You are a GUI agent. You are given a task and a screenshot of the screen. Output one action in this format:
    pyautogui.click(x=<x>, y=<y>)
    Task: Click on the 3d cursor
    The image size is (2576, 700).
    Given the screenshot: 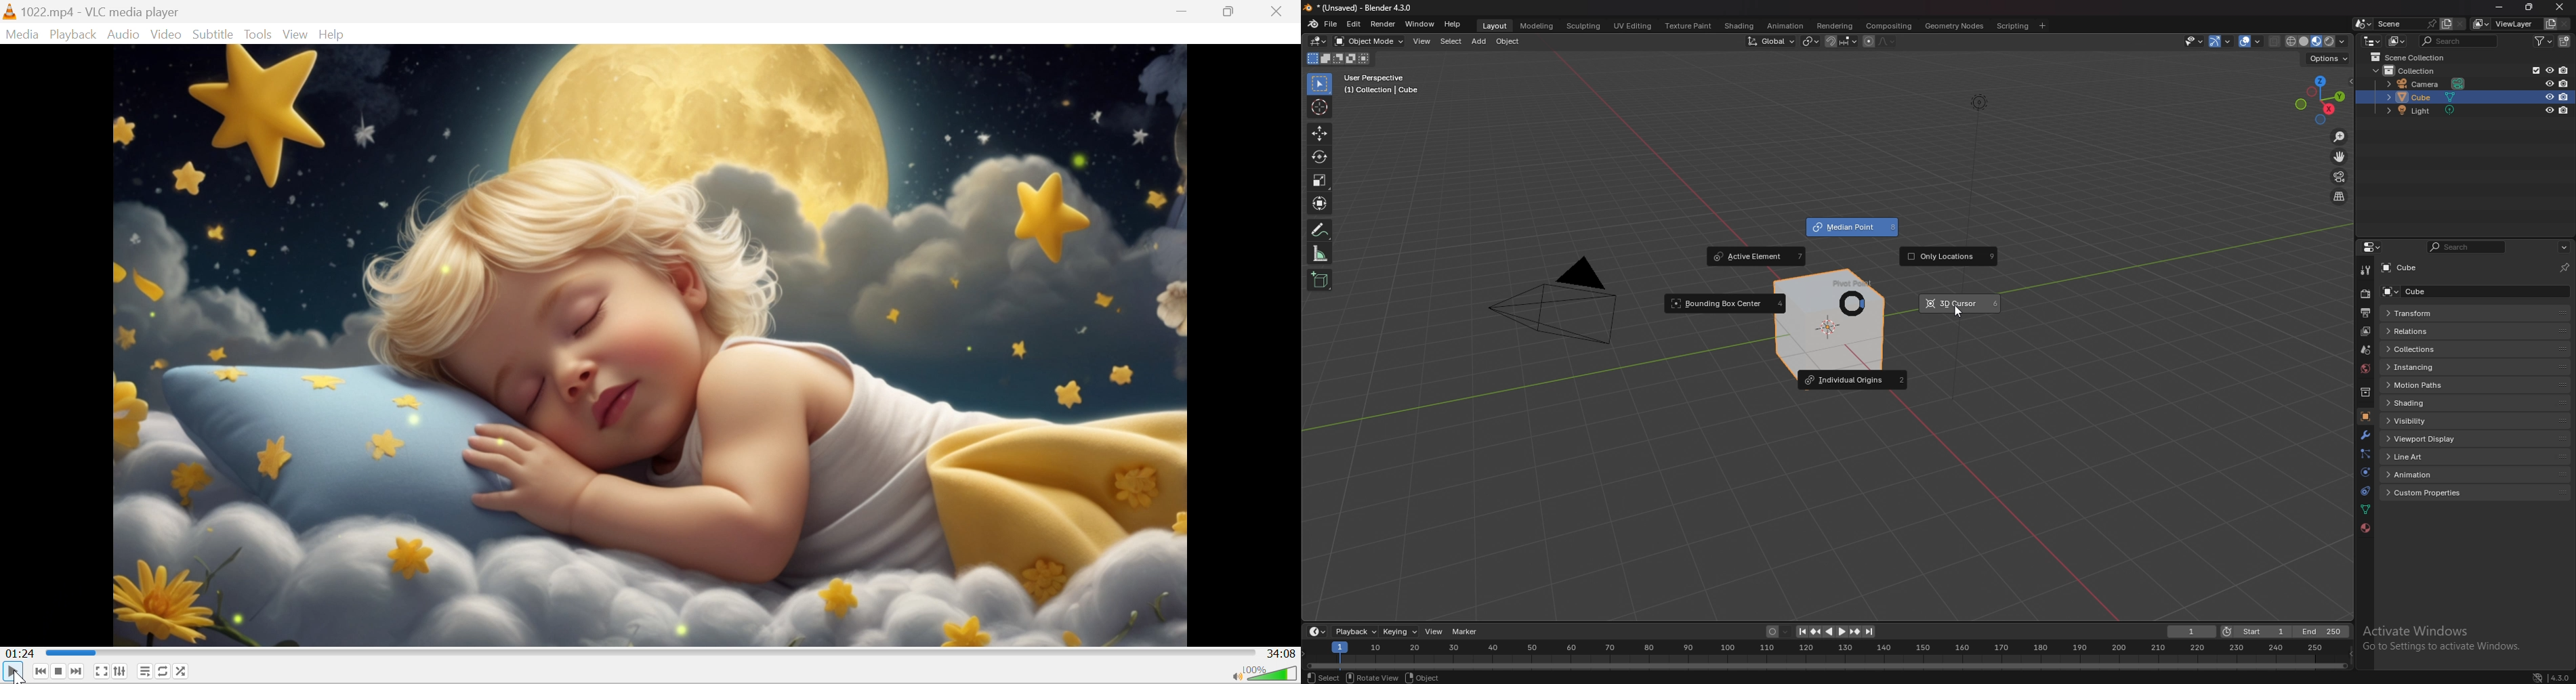 What is the action you would take?
    pyautogui.click(x=1962, y=302)
    